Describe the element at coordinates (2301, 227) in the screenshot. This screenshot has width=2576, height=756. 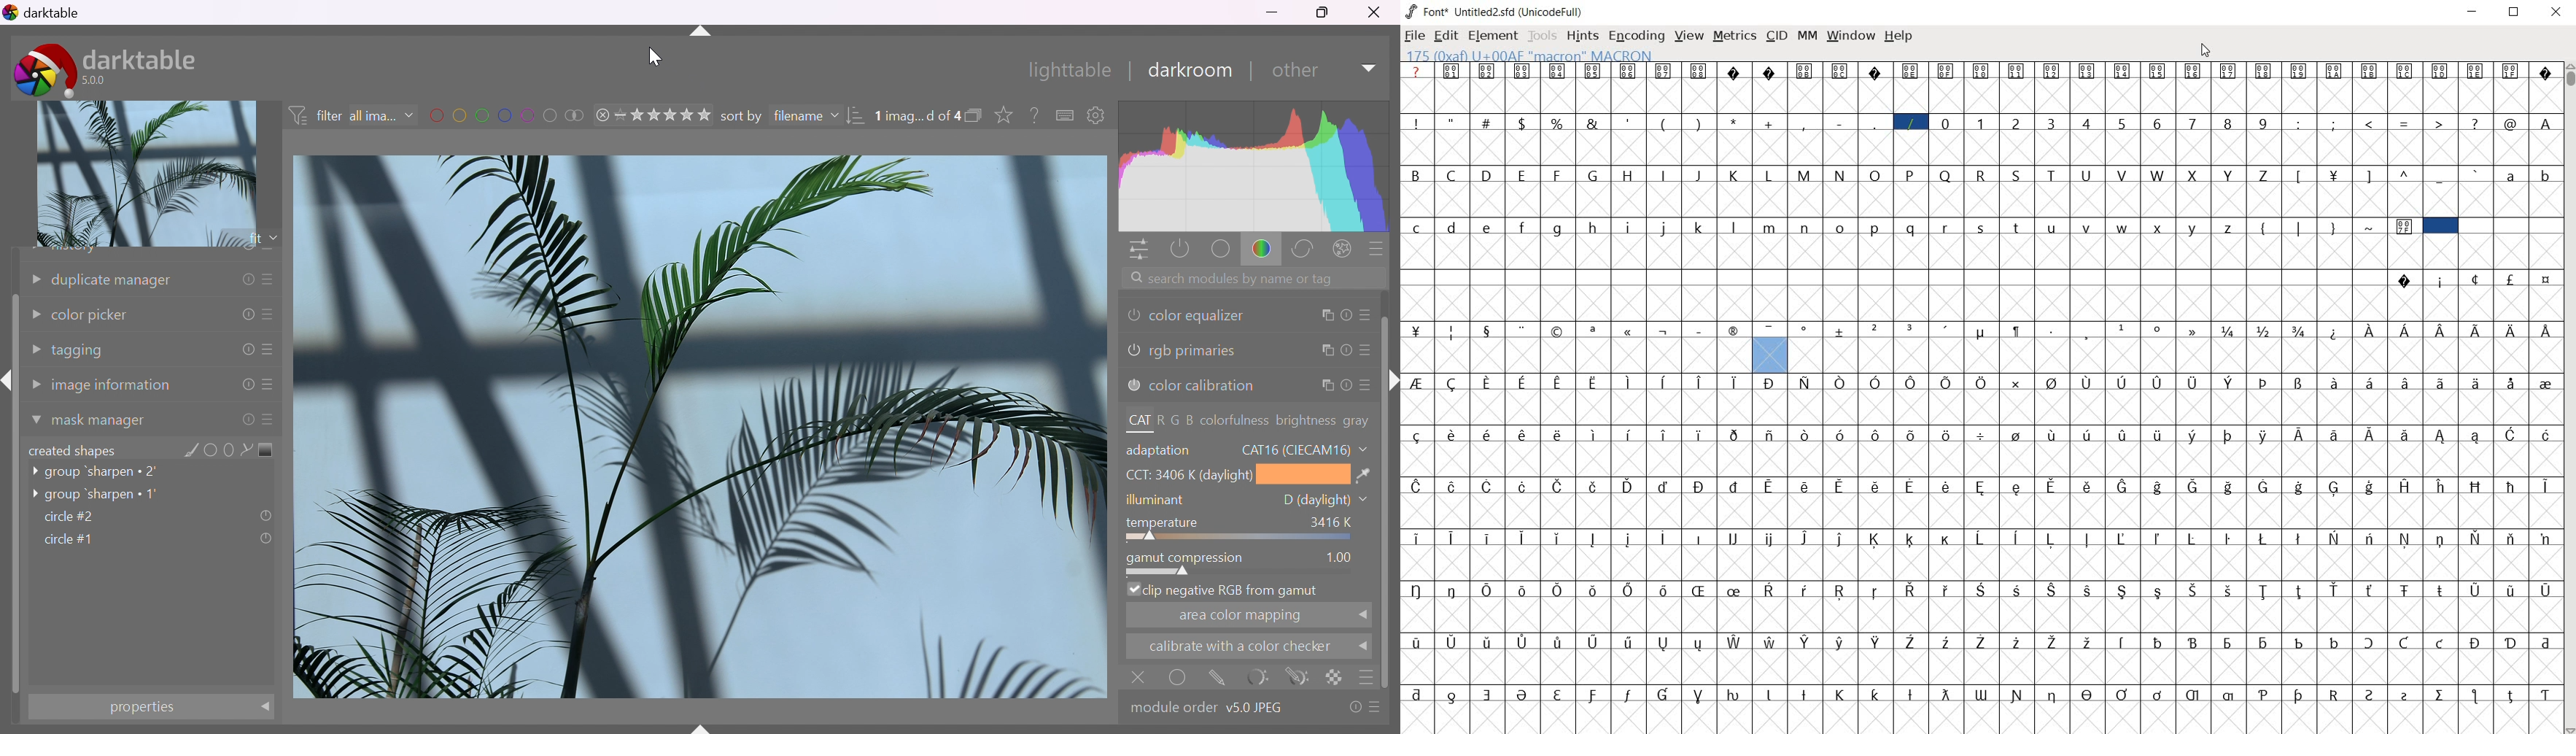
I see `|` at that location.